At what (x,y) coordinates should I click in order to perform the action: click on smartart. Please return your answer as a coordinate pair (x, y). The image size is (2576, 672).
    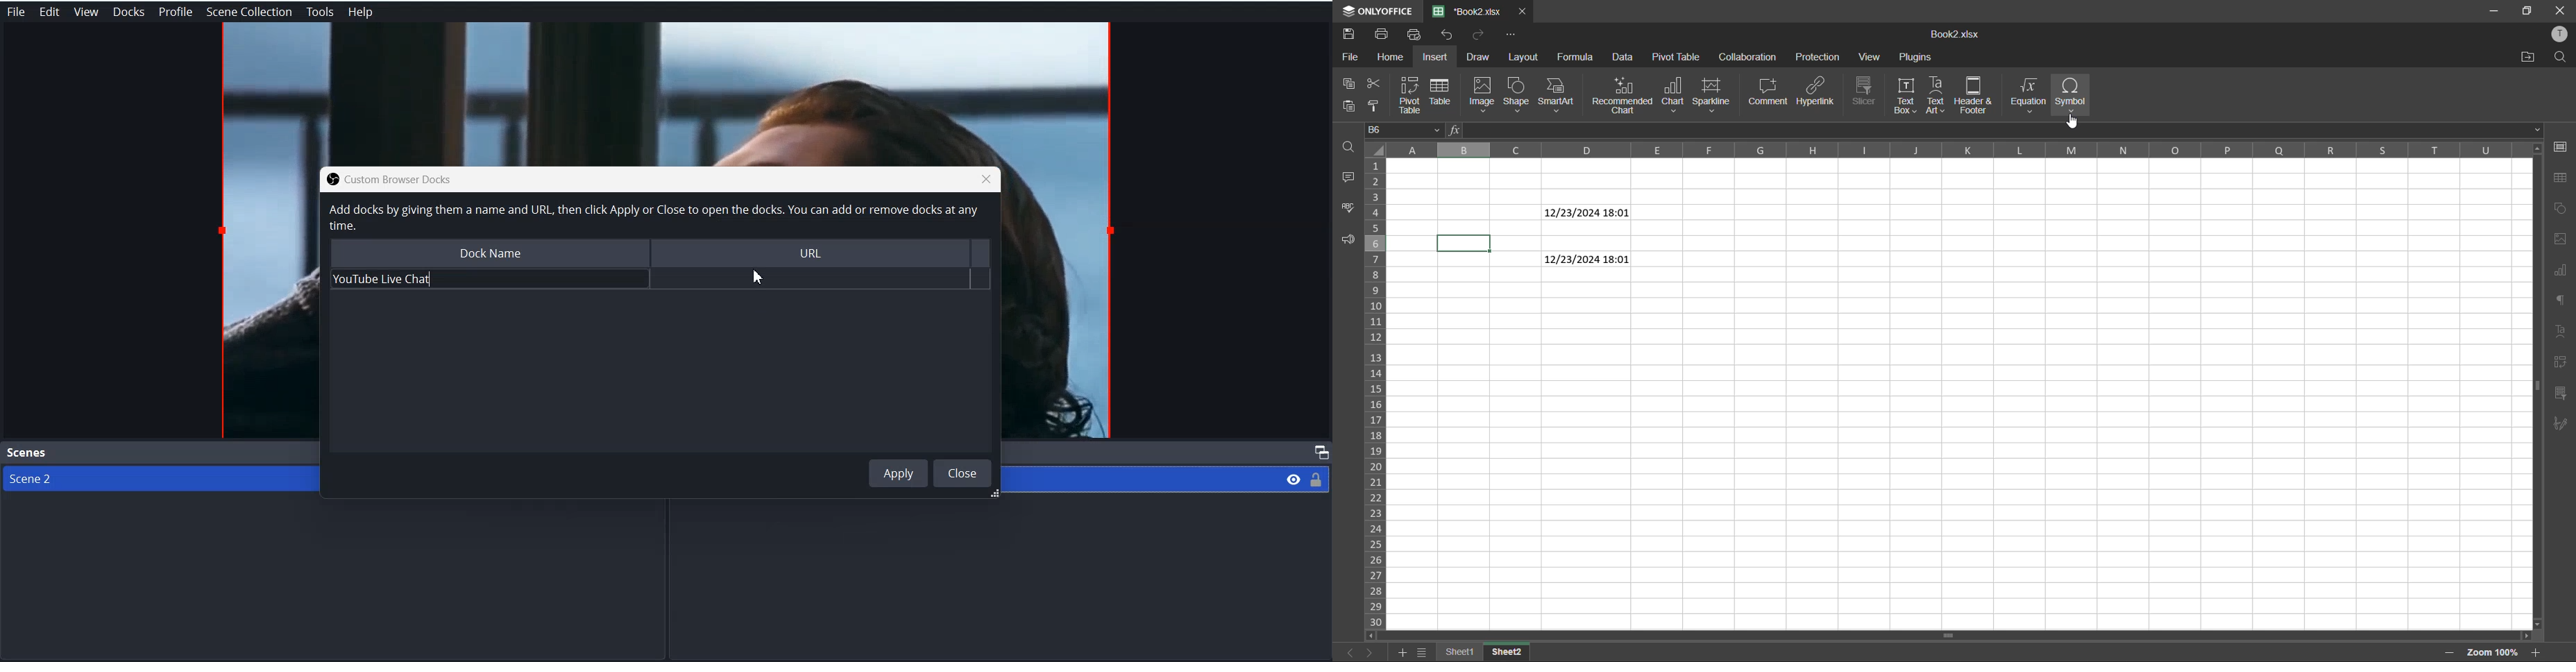
    Looking at the image, I should click on (1555, 95).